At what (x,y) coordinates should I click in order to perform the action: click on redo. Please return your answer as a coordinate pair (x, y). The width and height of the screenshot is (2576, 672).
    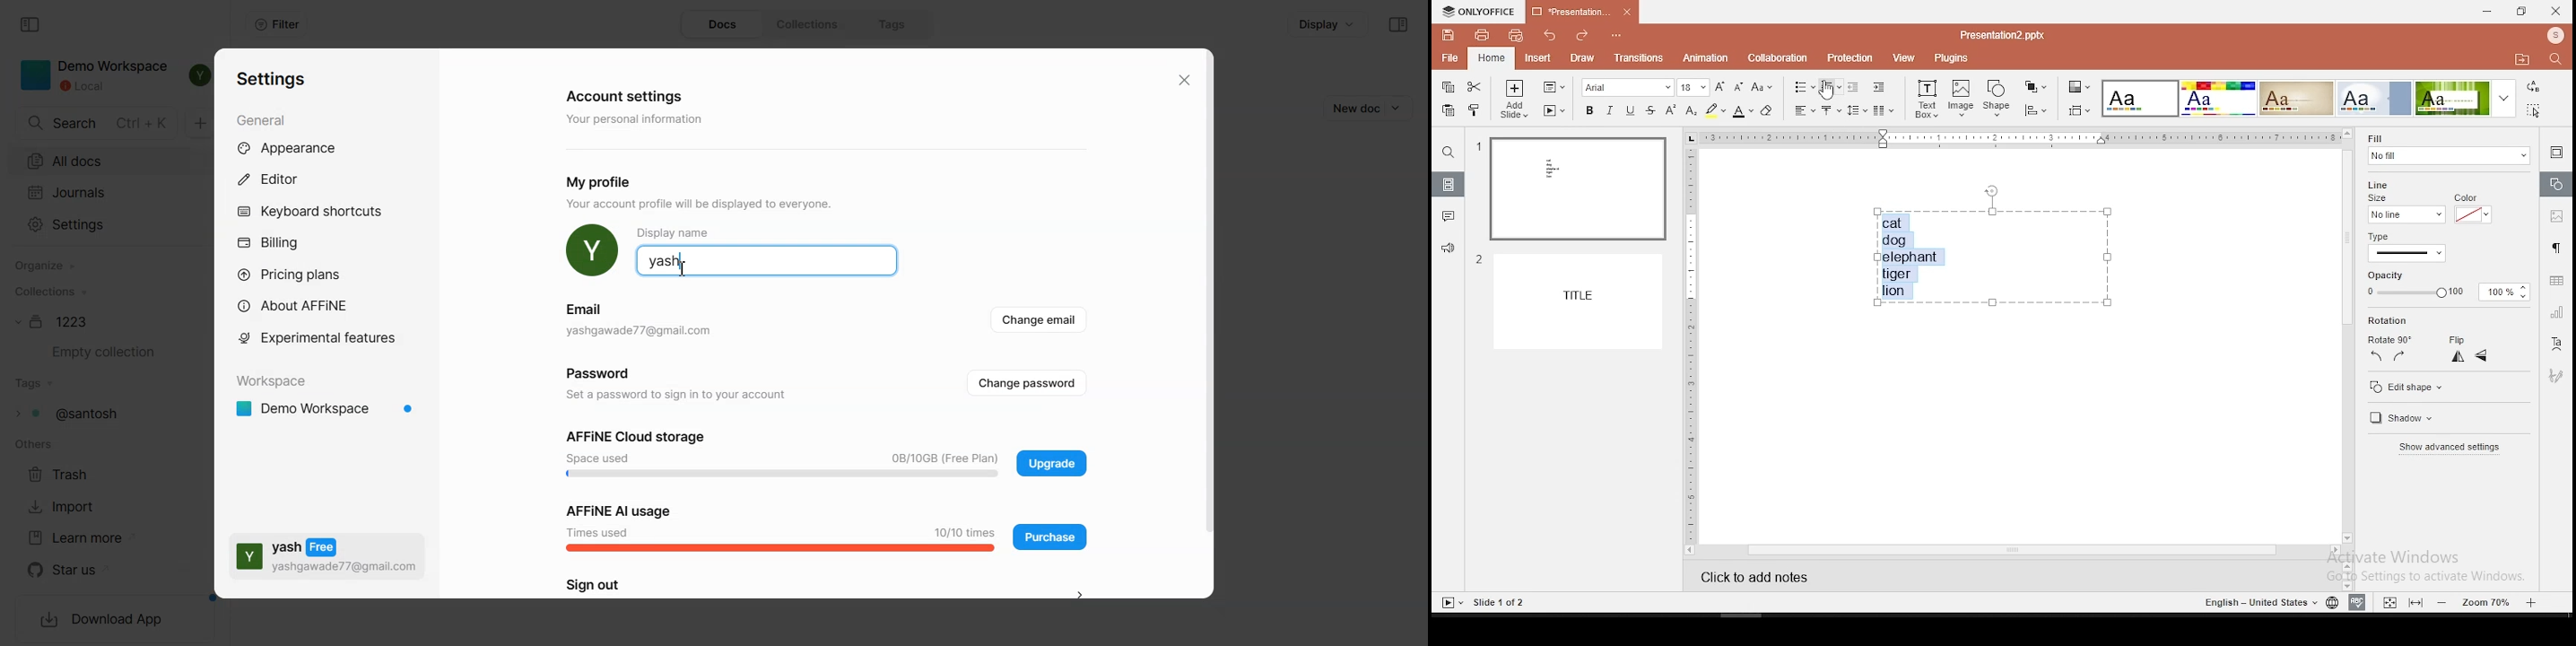
    Looking at the image, I should click on (1583, 34).